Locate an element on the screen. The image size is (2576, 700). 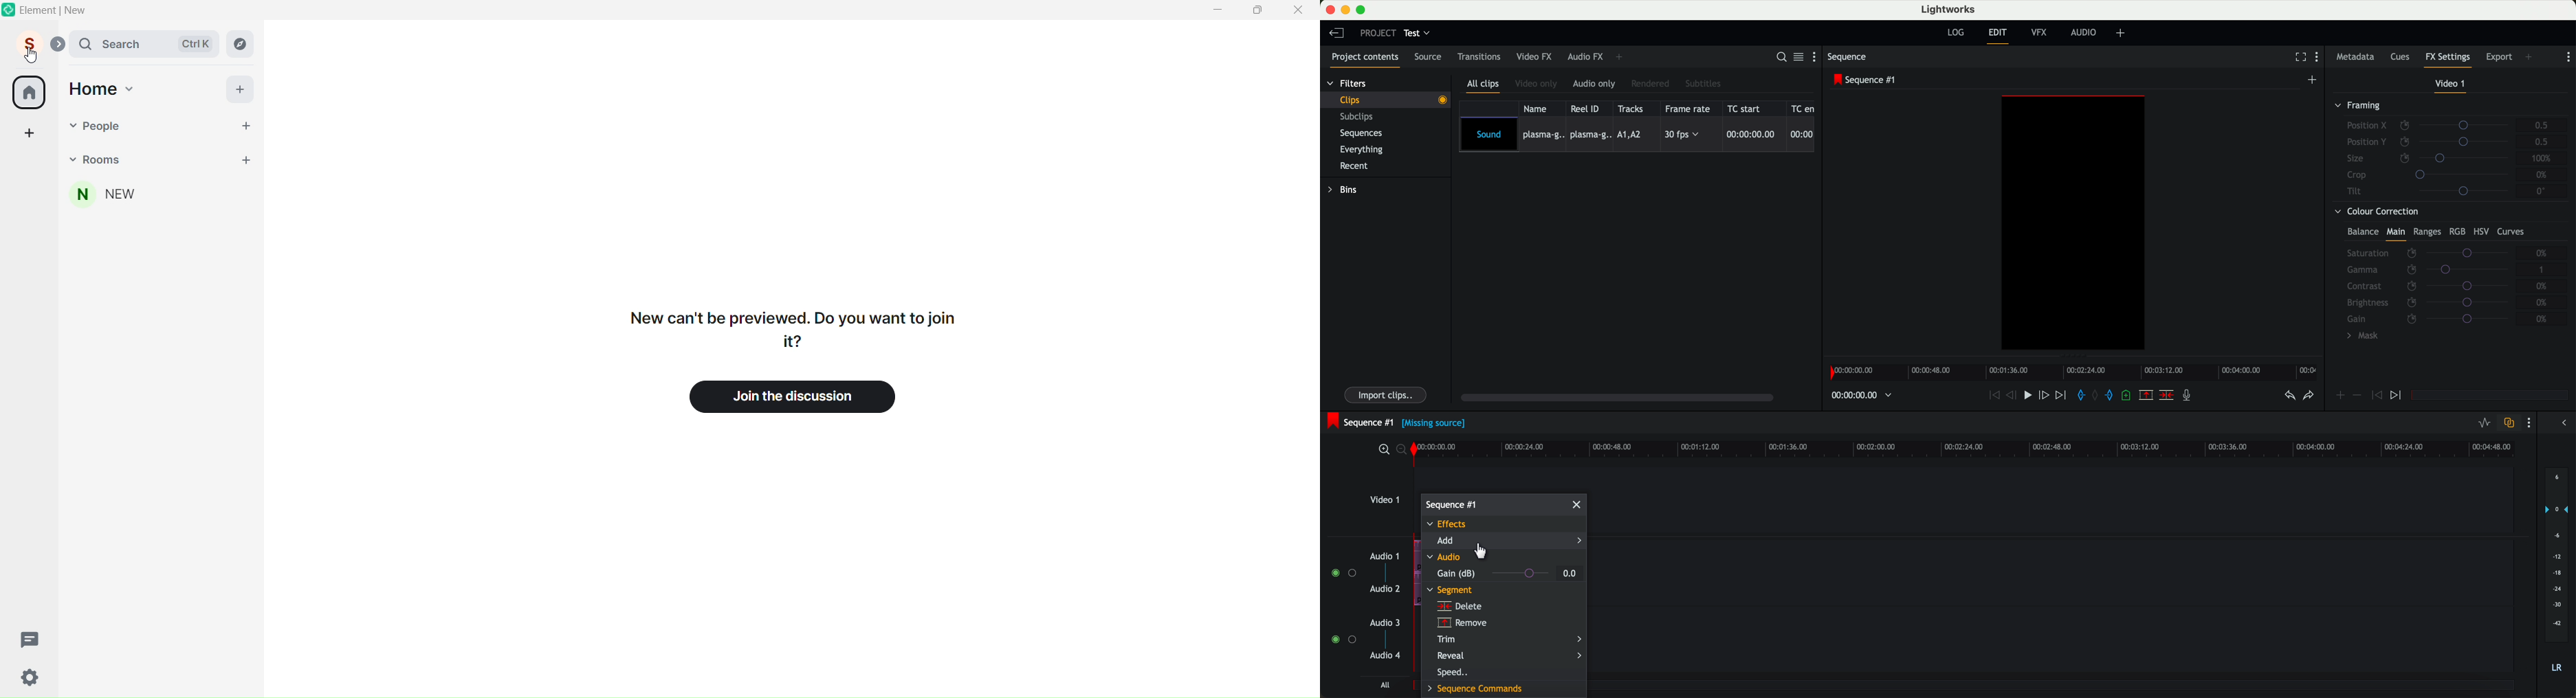
video 1 is located at coordinates (2450, 84).